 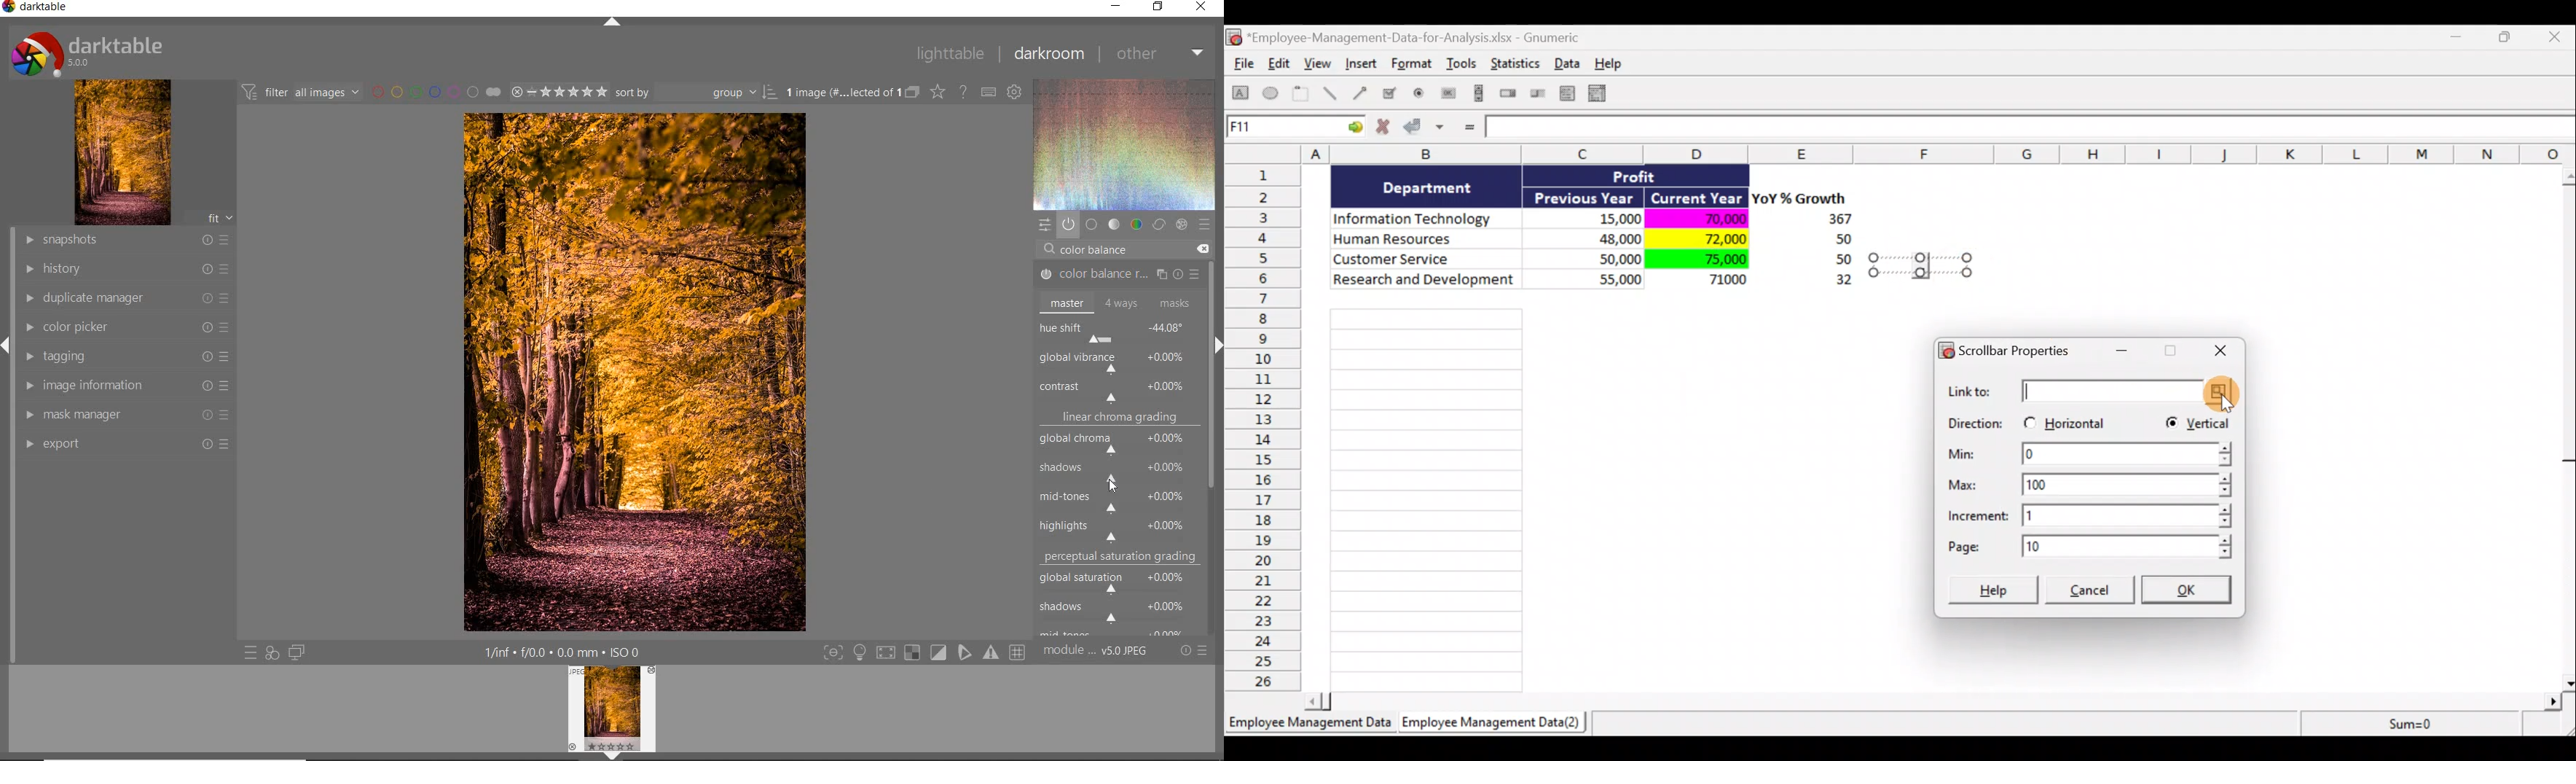 What do you see at coordinates (1571, 63) in the screenshot?
I see `Data` at bounding box center [1571, 63].